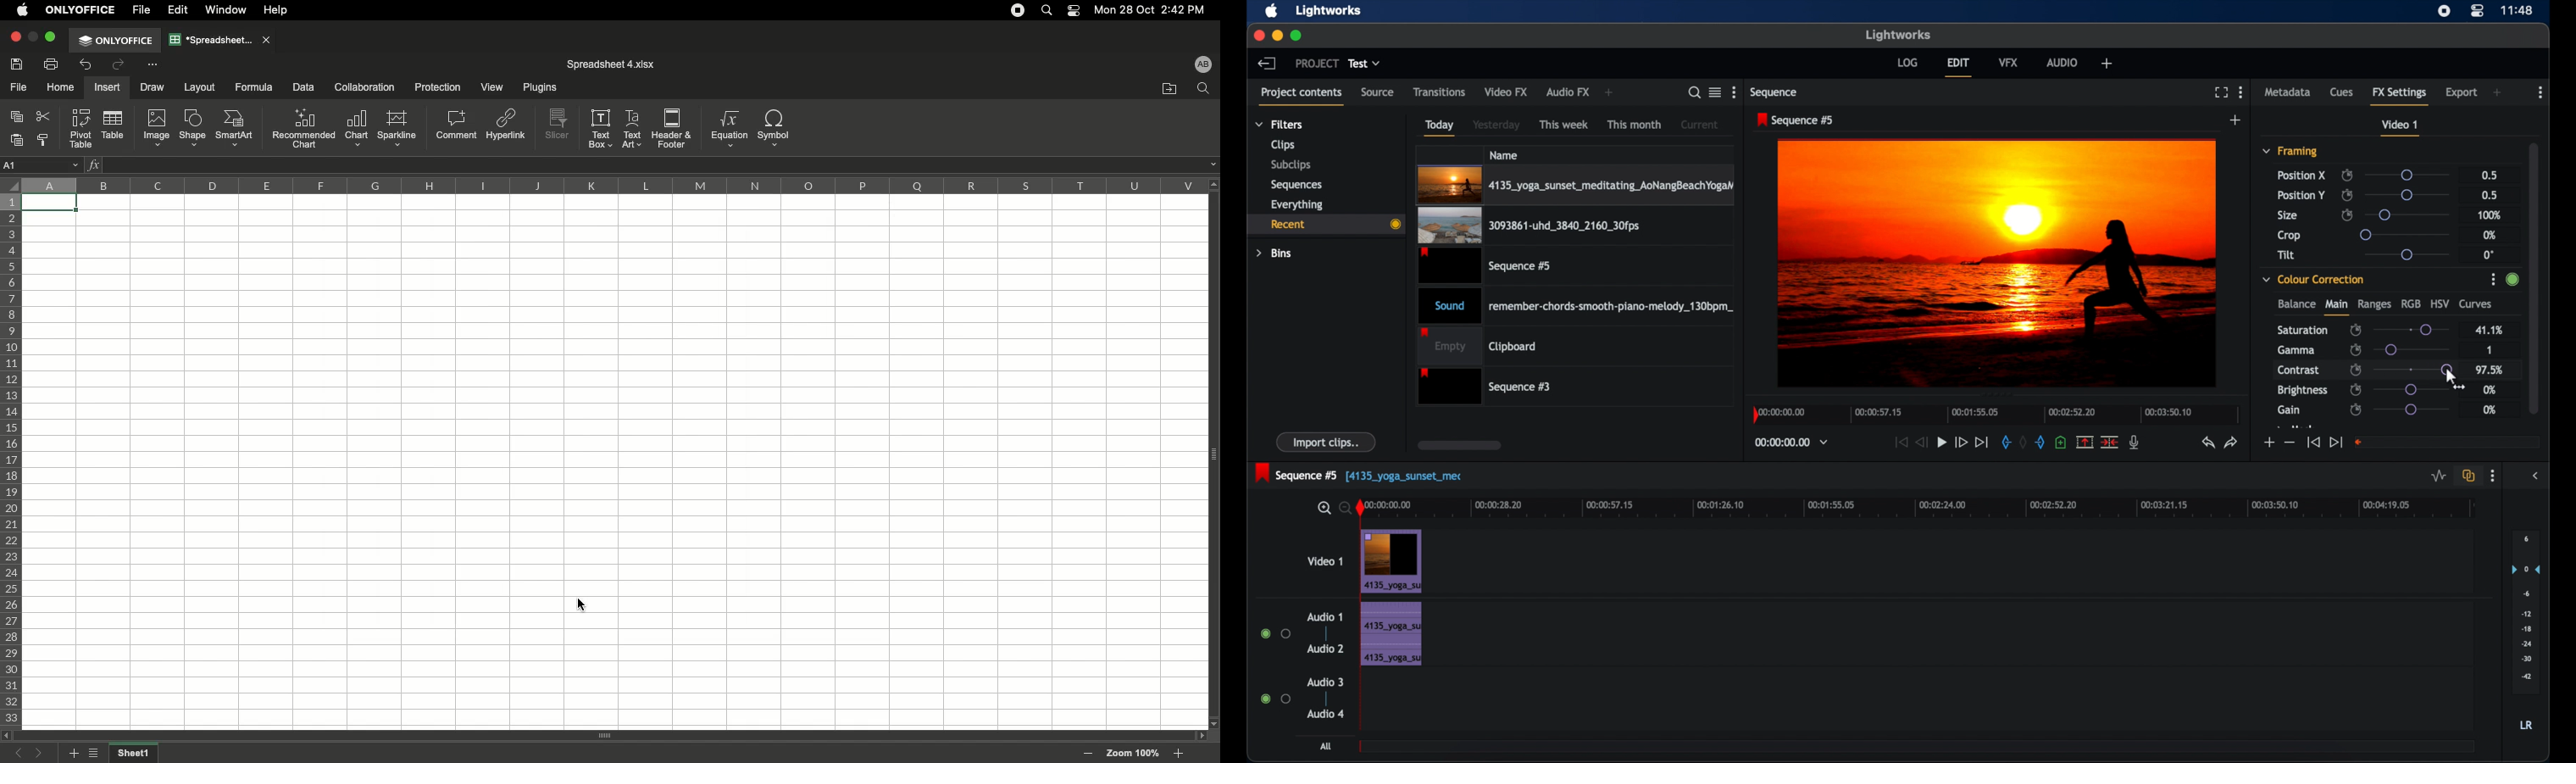  Describe the element at coordinates (2495, 280) in the screenshot. I see `More Options` at that location.